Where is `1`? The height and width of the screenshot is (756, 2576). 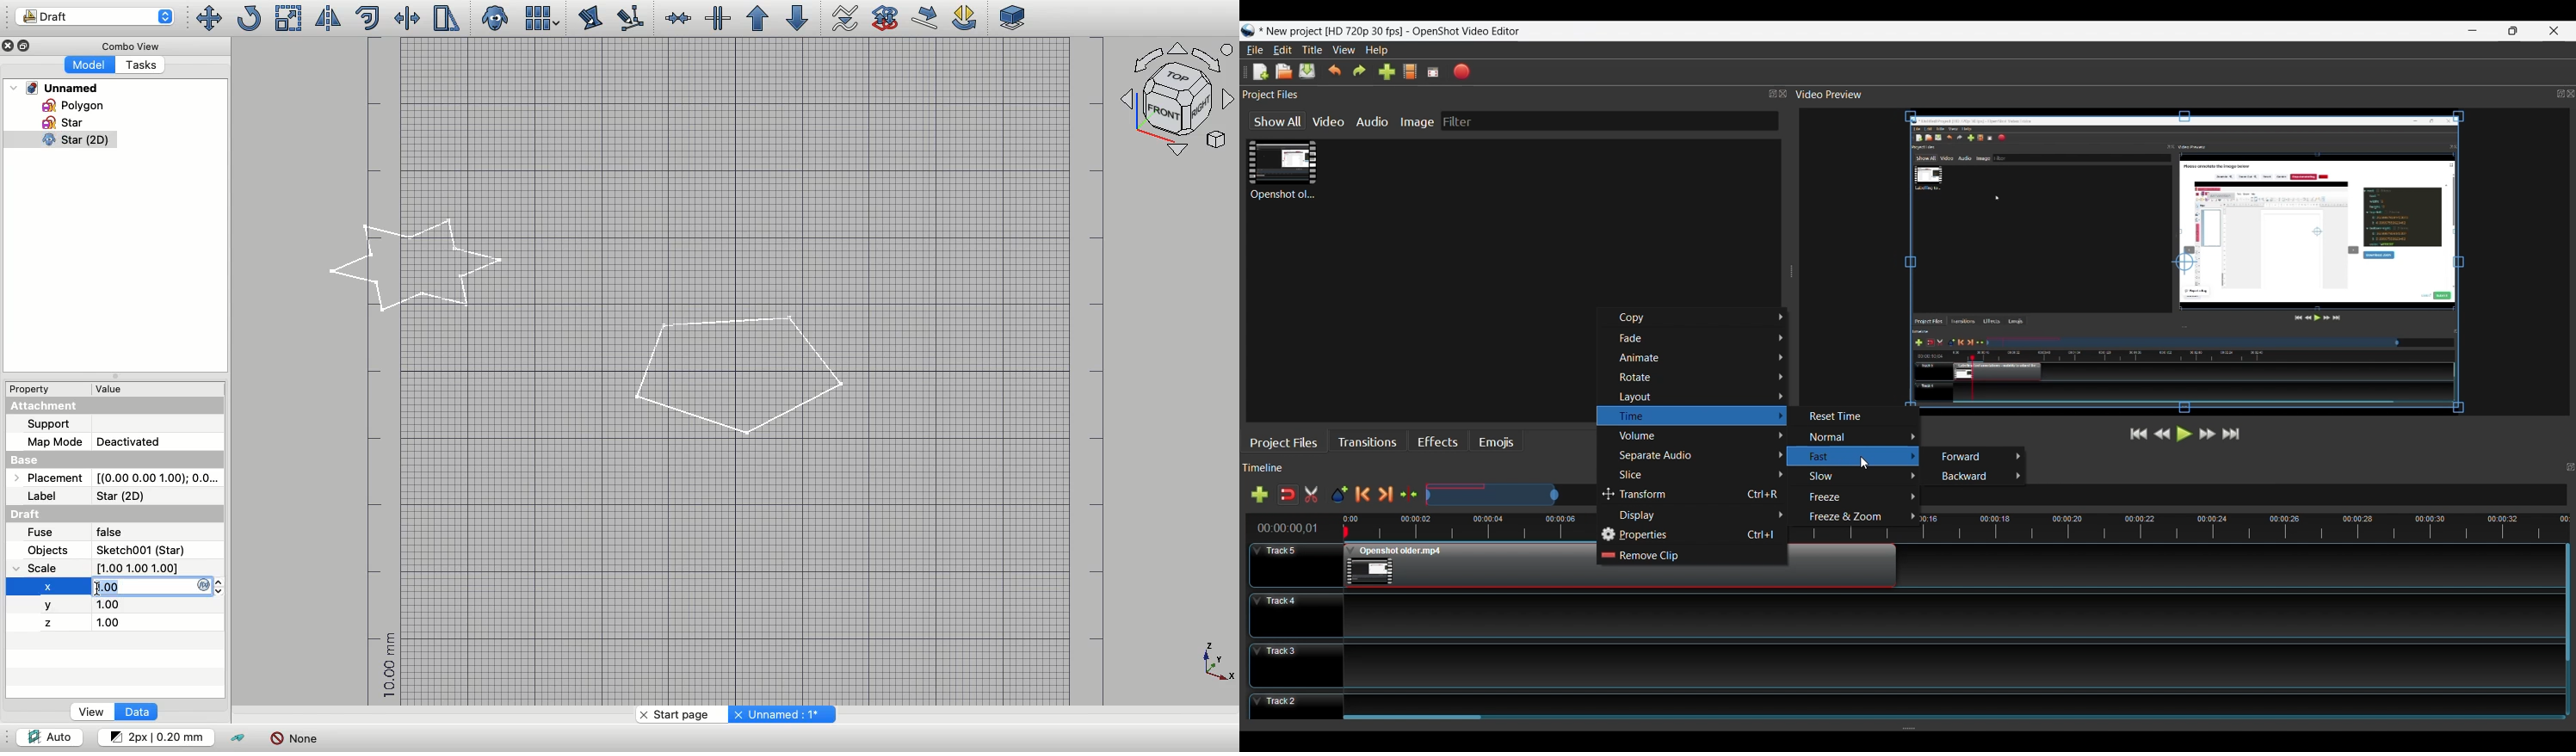 1 is located at coordinates (122, 605).